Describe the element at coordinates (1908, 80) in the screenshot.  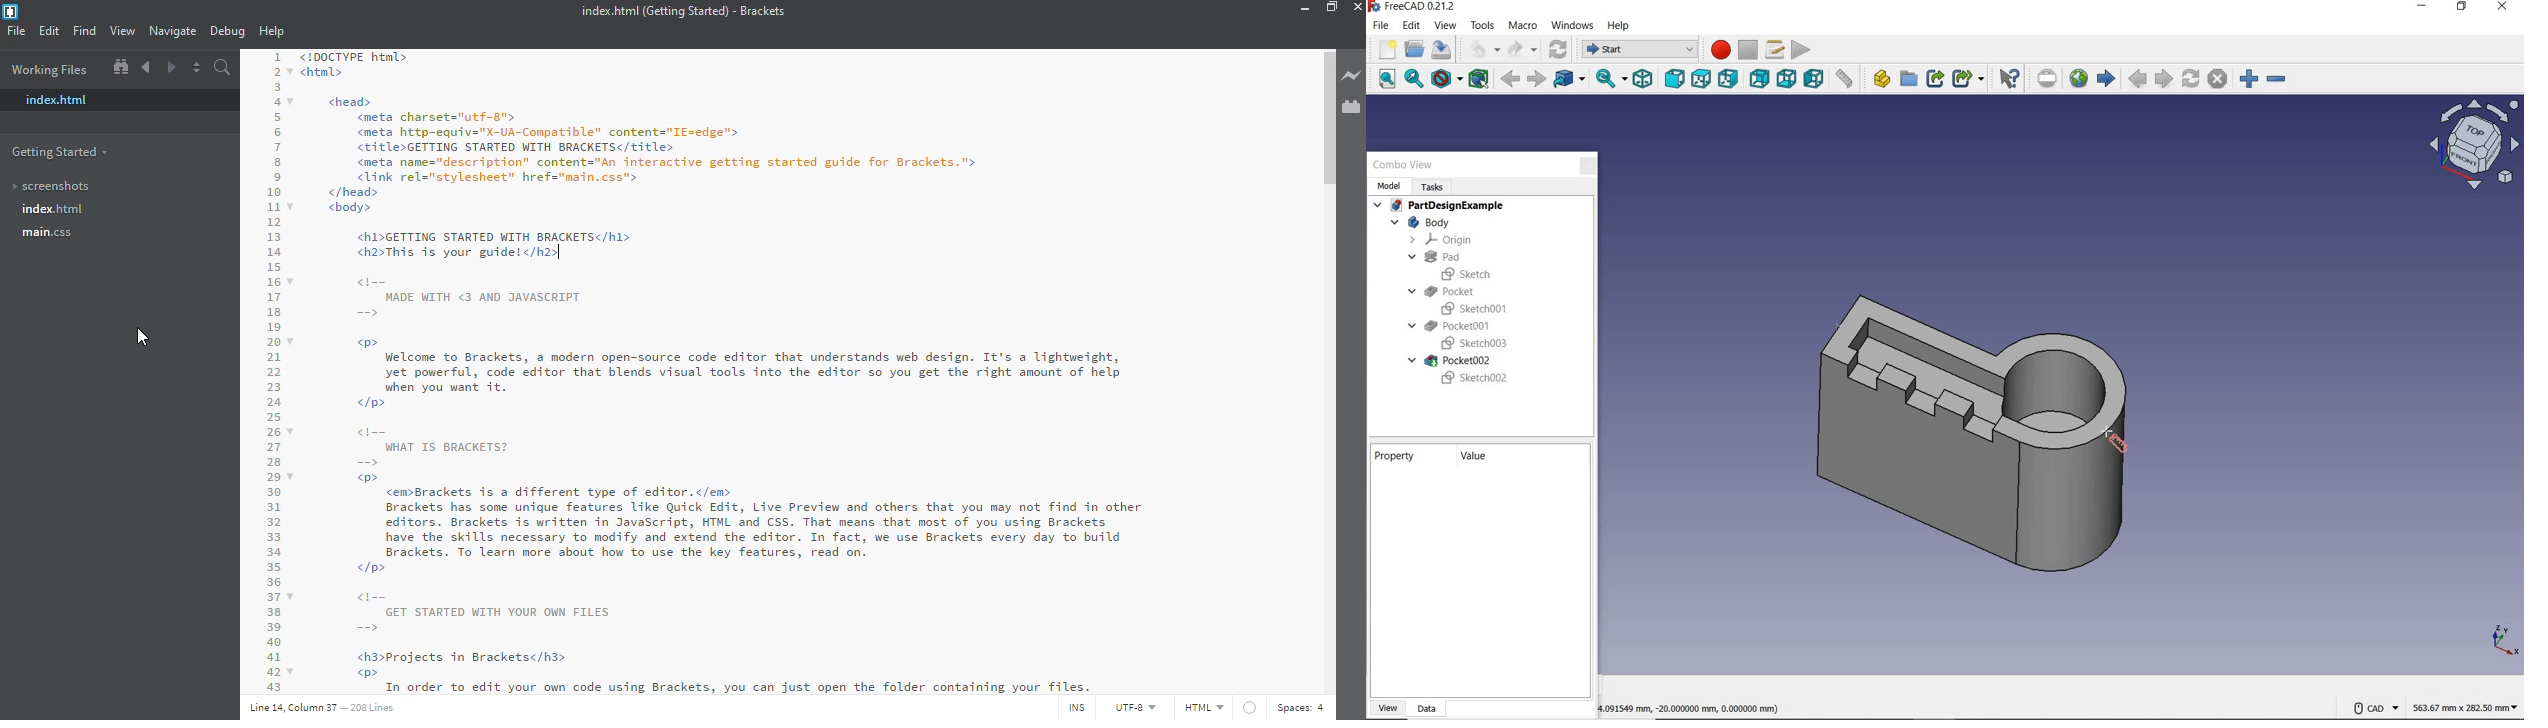
I see `create group` at that location.